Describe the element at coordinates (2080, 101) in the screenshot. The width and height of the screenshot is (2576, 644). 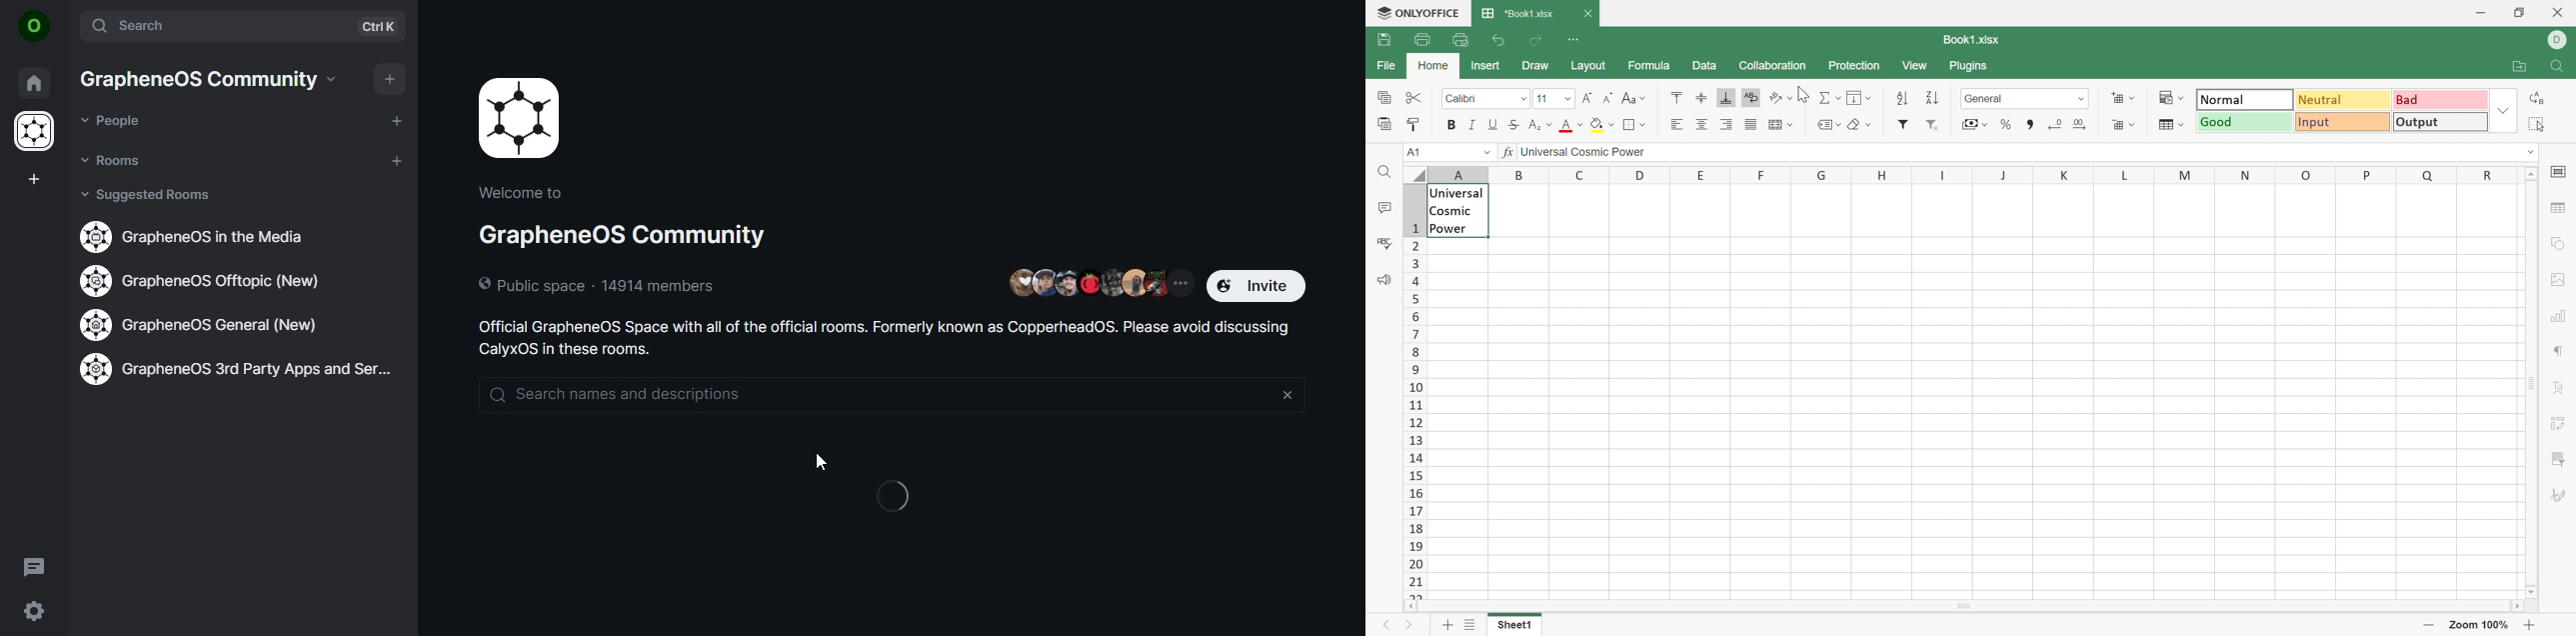
I see `Drop Down` at that location.